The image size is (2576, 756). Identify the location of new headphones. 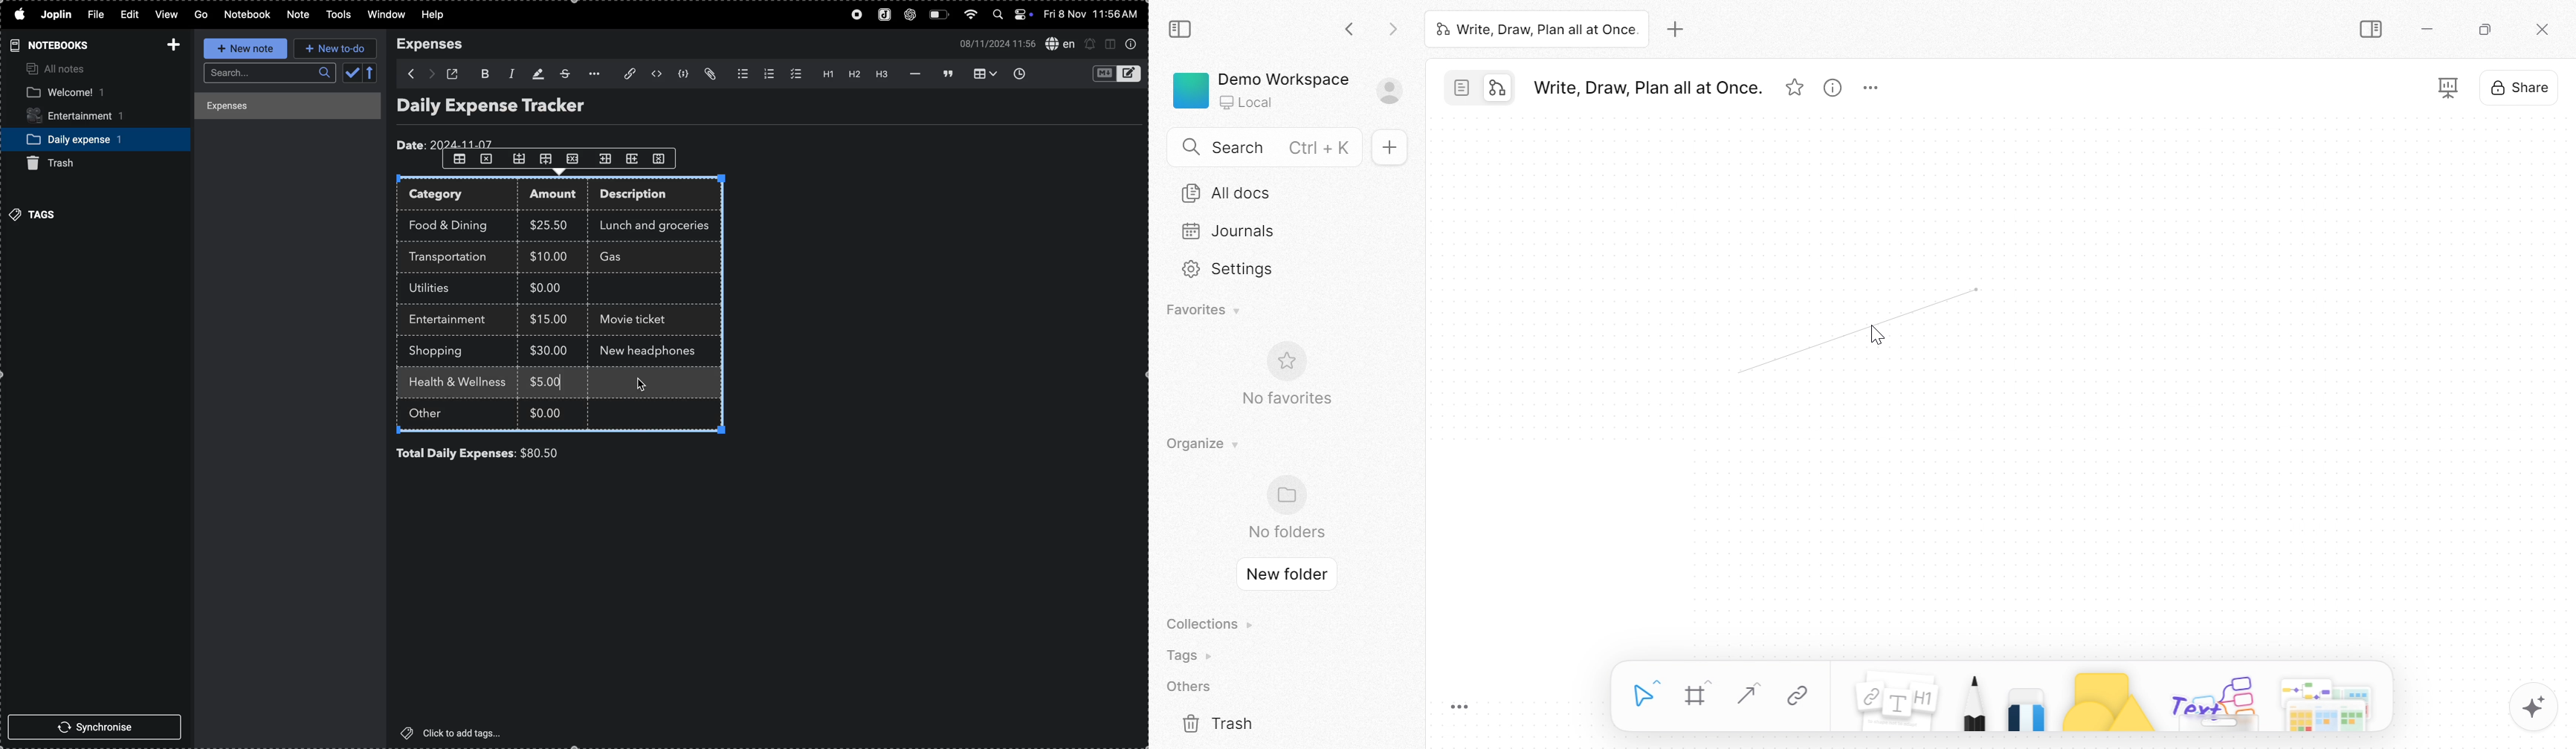
(651, 349).